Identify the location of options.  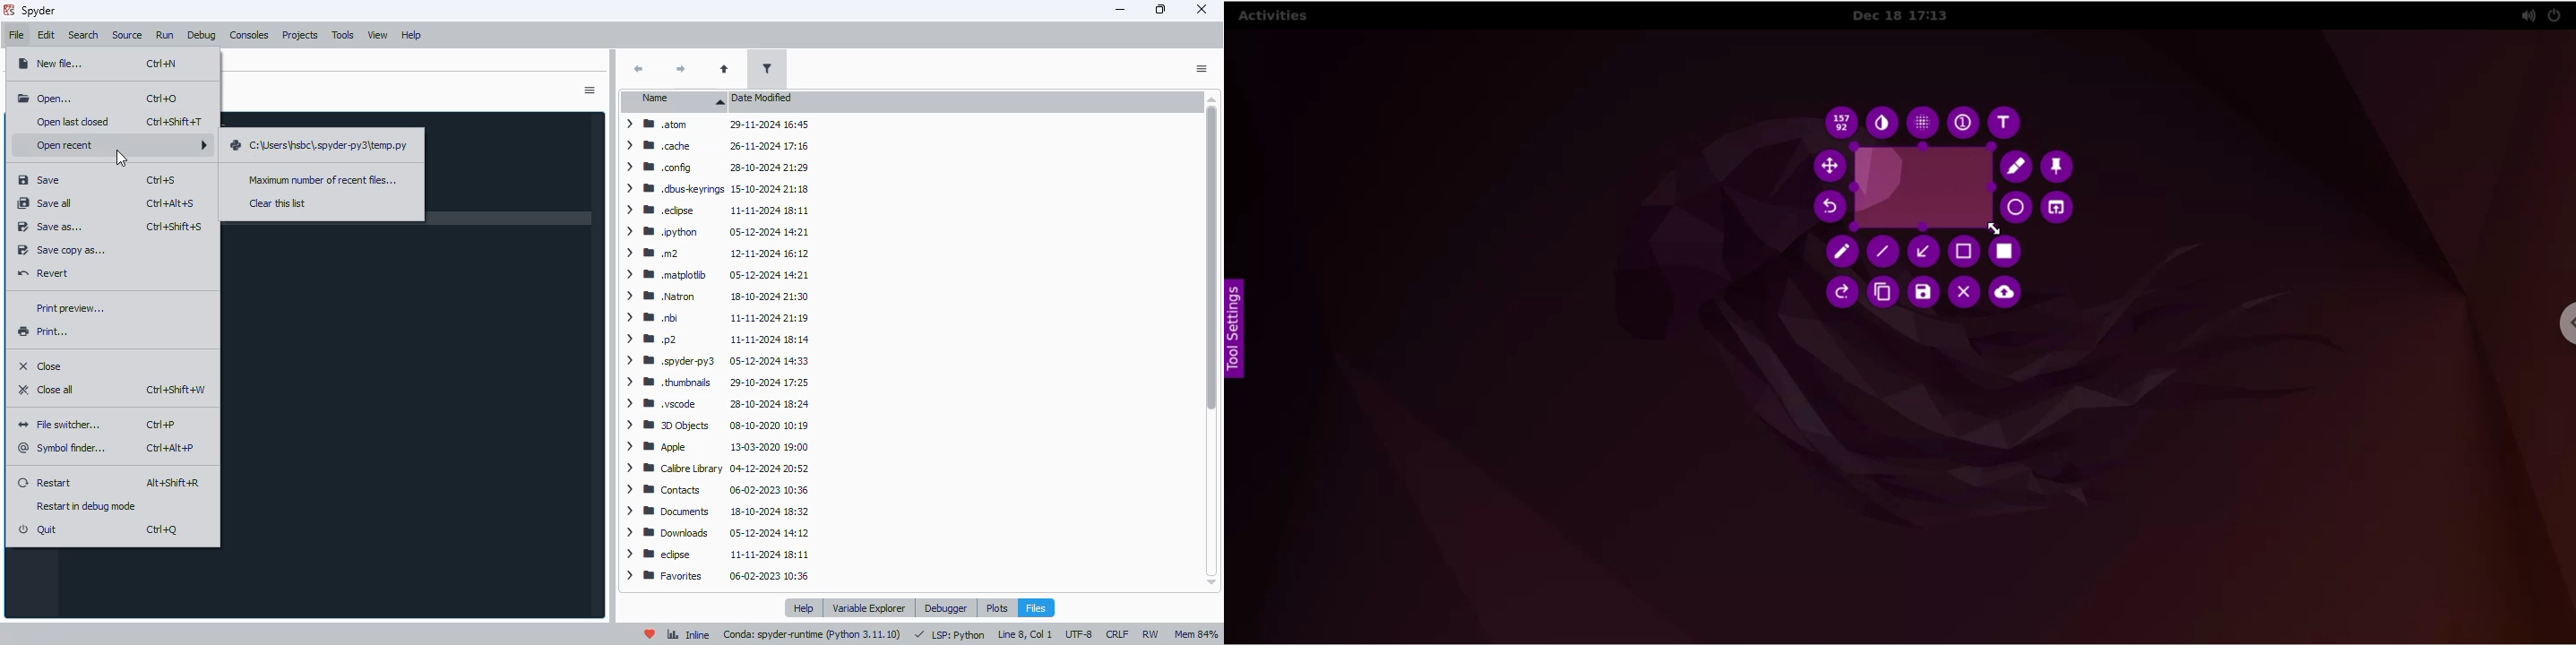
(589, 90).